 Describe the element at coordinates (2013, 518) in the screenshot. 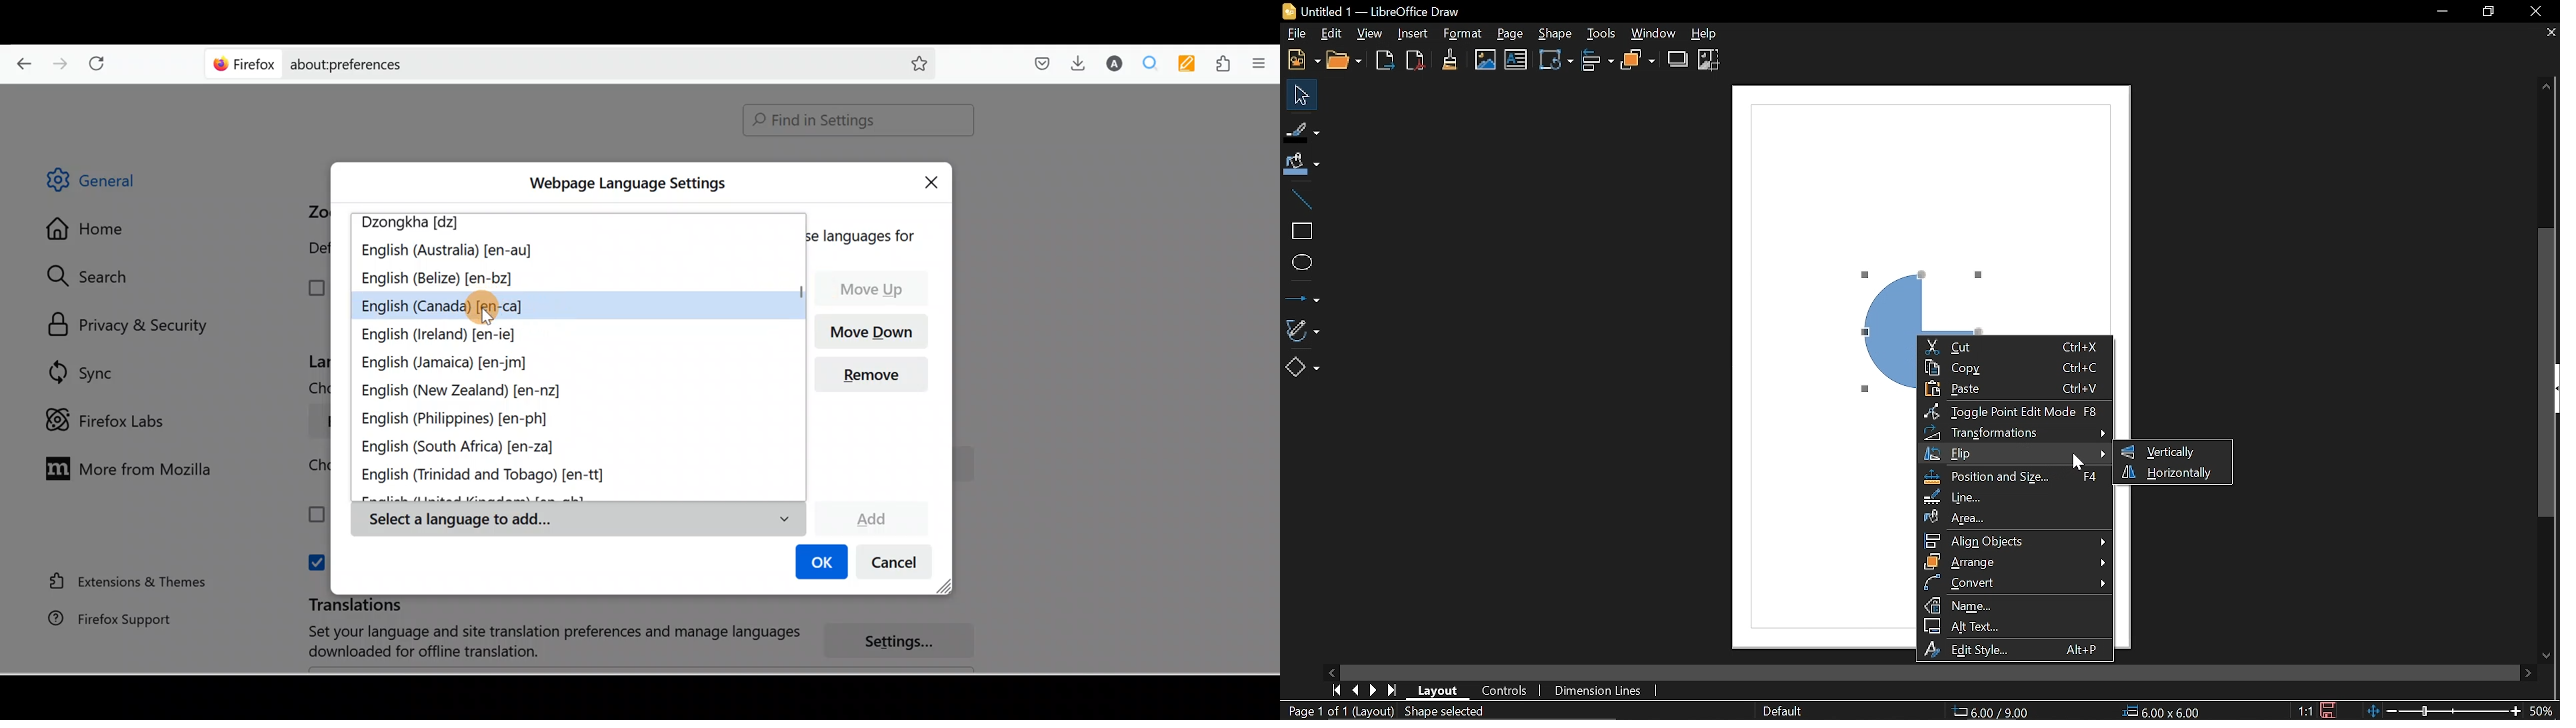

I see `Area` at that location.